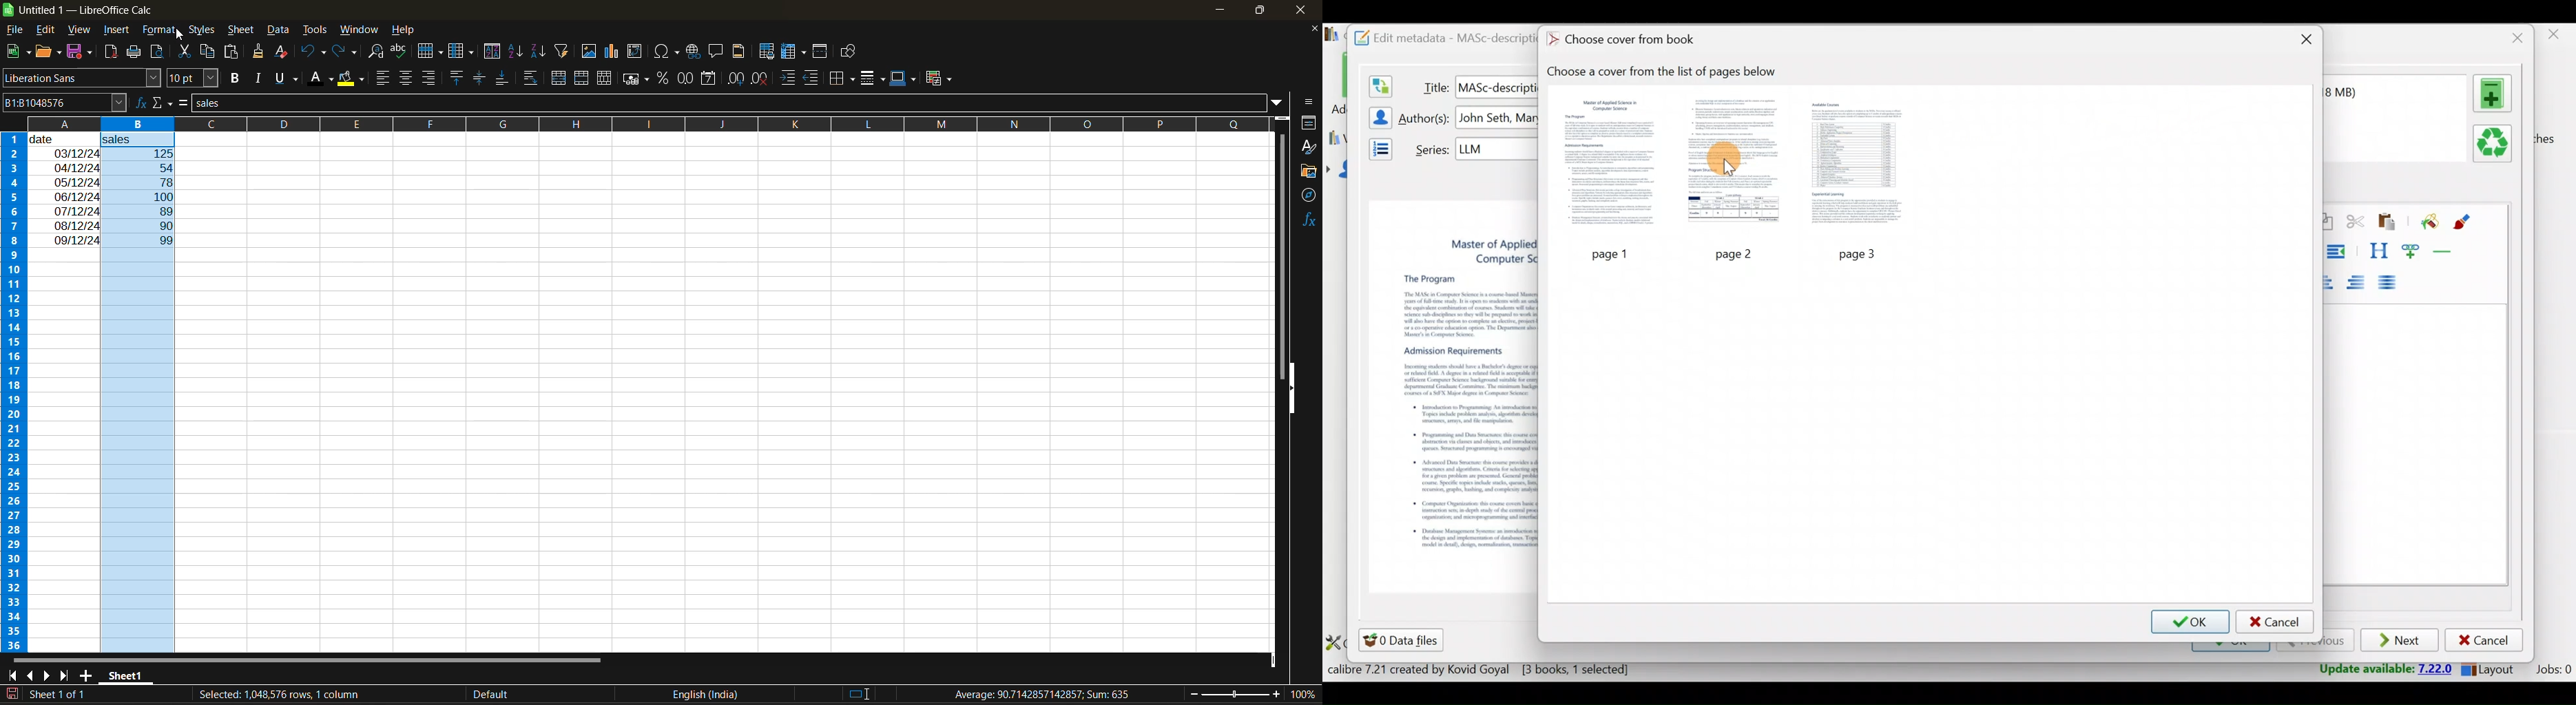  Describe the element at coordinates (2464, 222) in the screenshot. I see `Foreground colour` at that location.